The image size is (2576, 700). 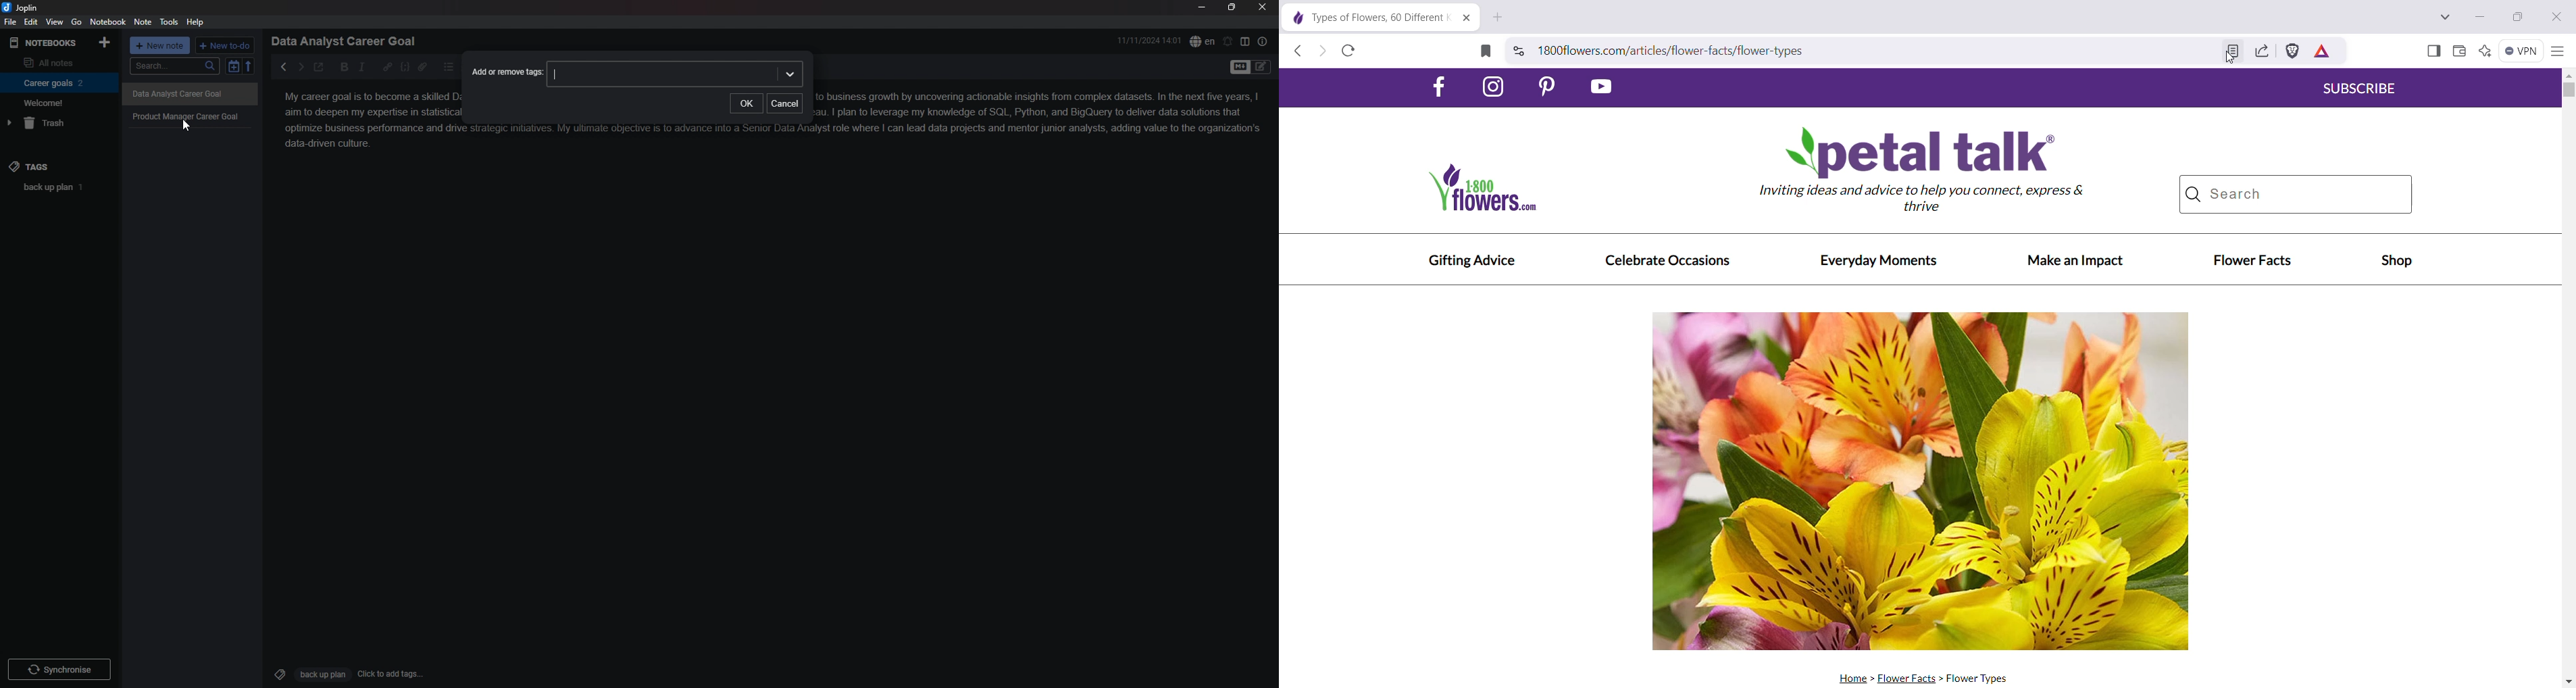 I want to click on back up plan 1, so click(x=61, y=187).